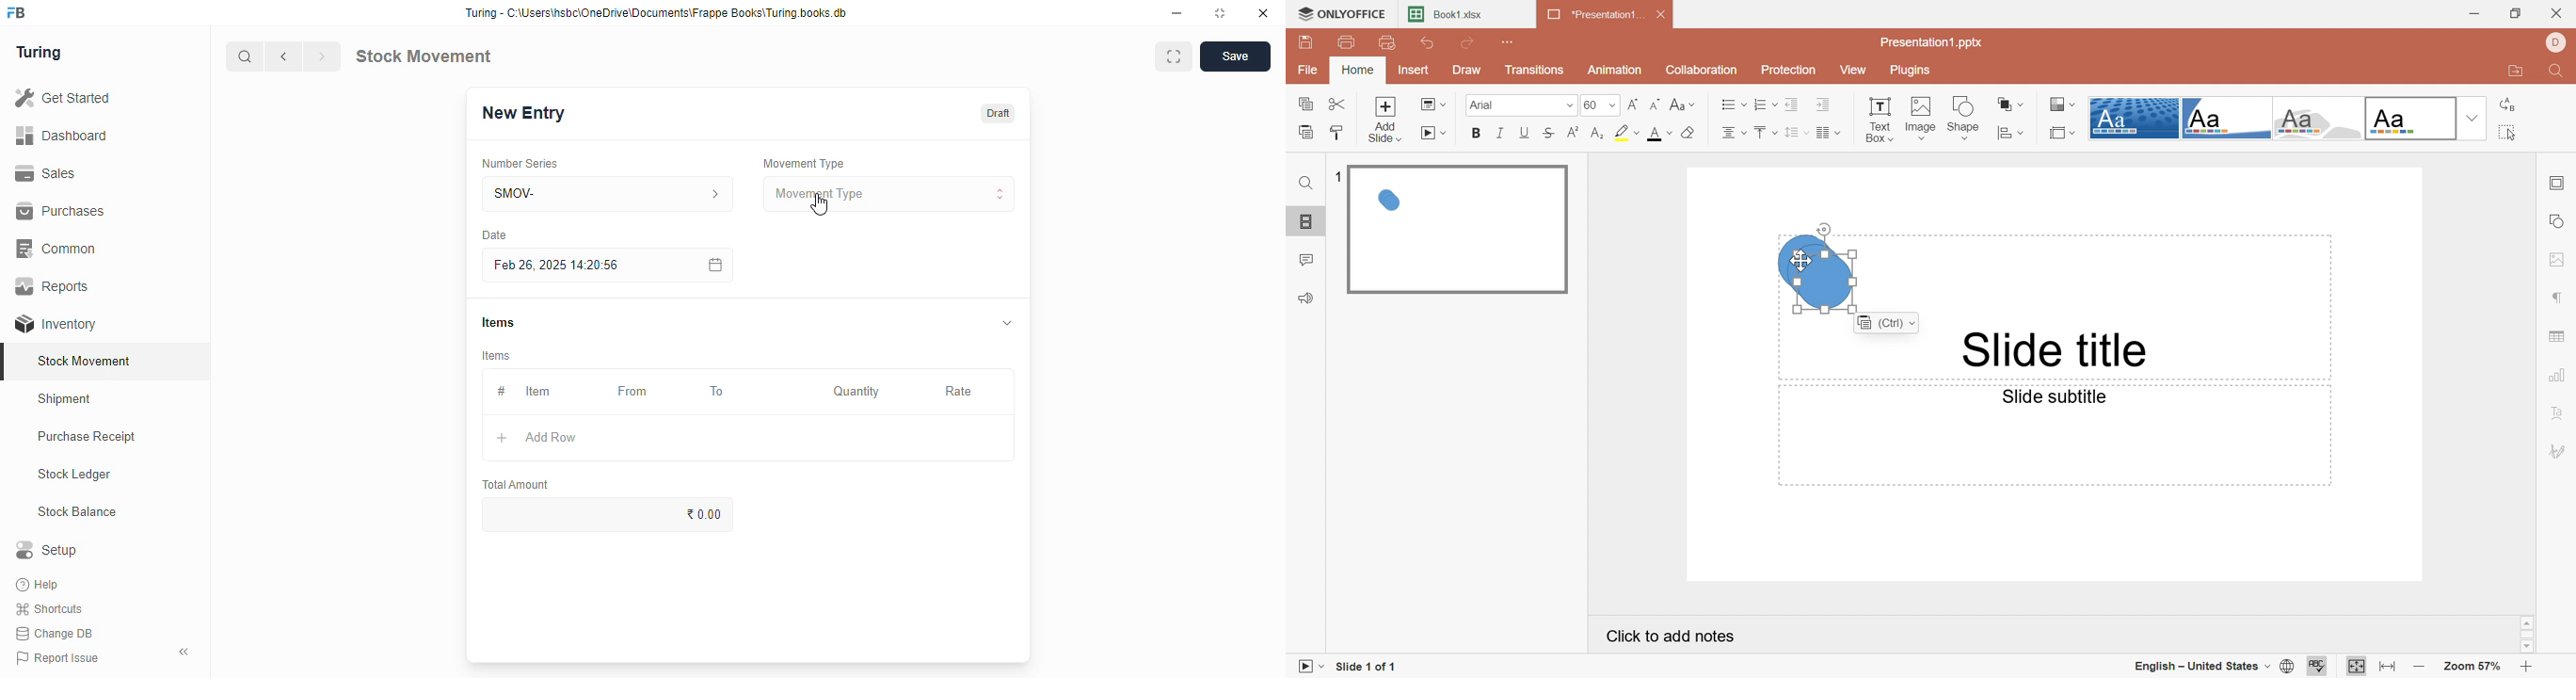 The image size is (2576, 700). I want to click on Font, so click(1514, 104).